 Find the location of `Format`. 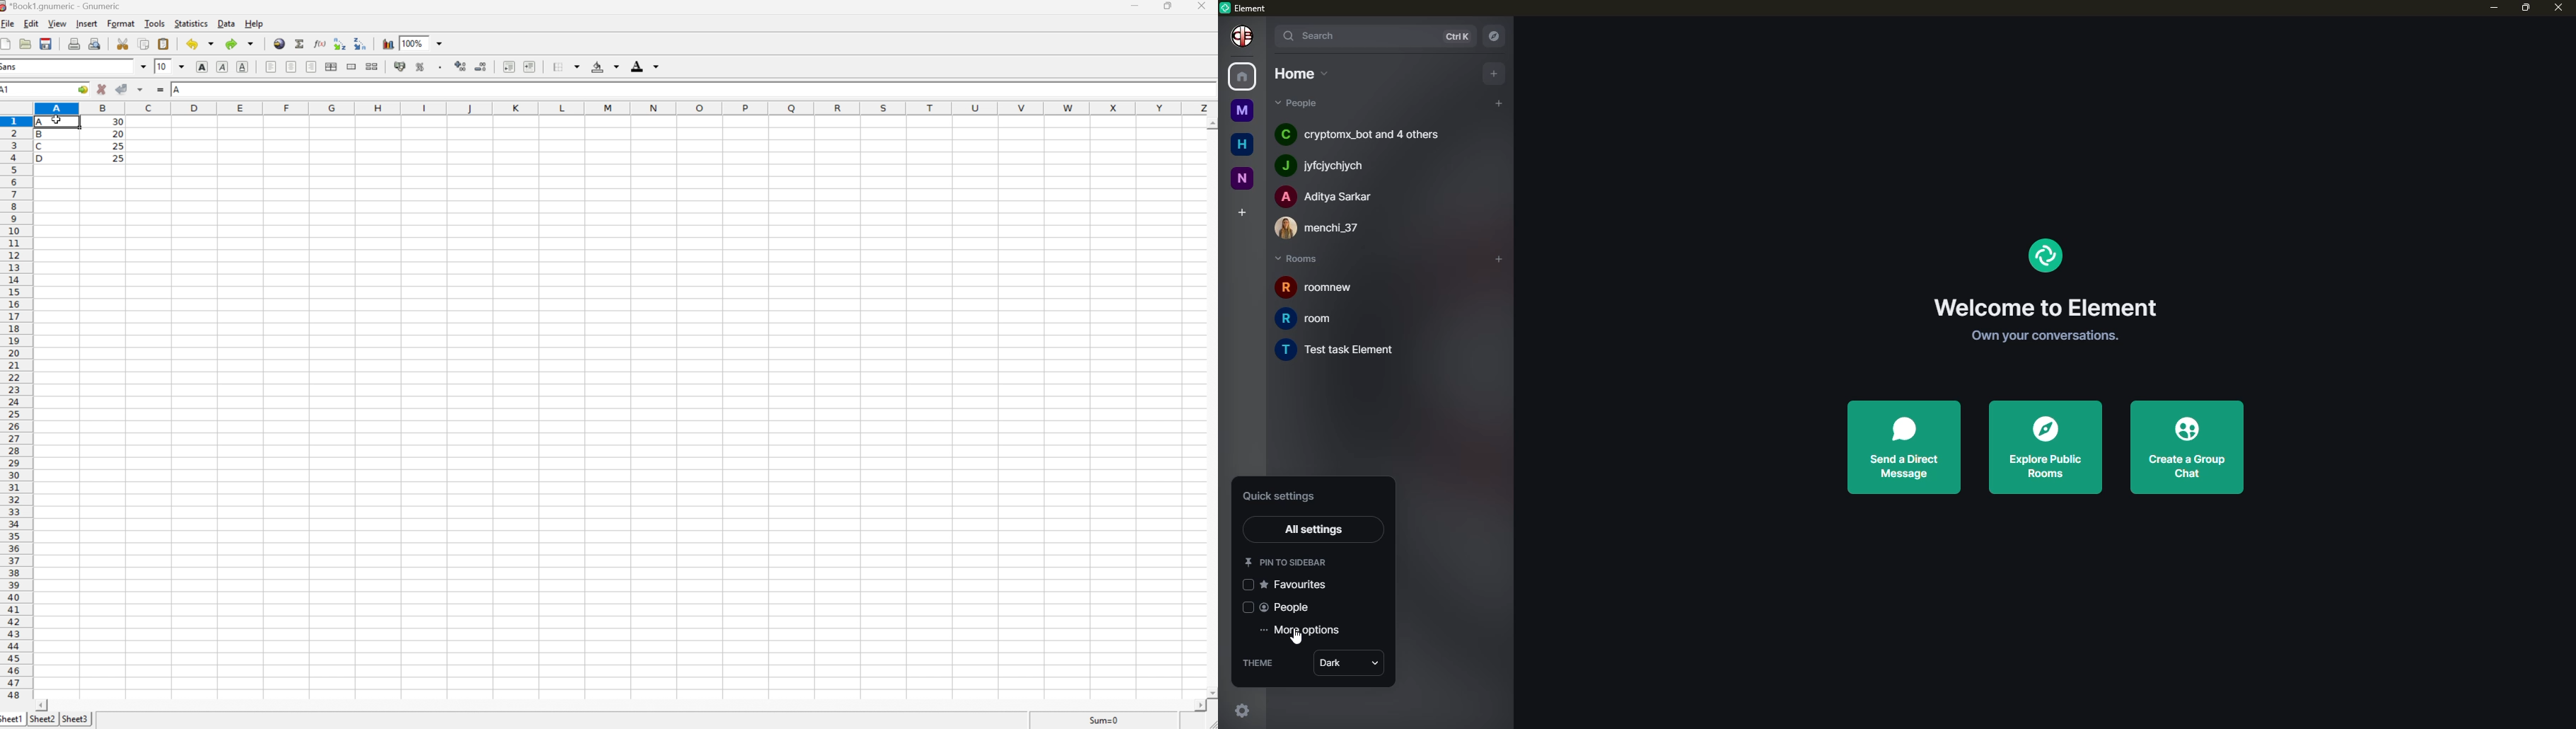

Format is located at coordinates (122, 24).